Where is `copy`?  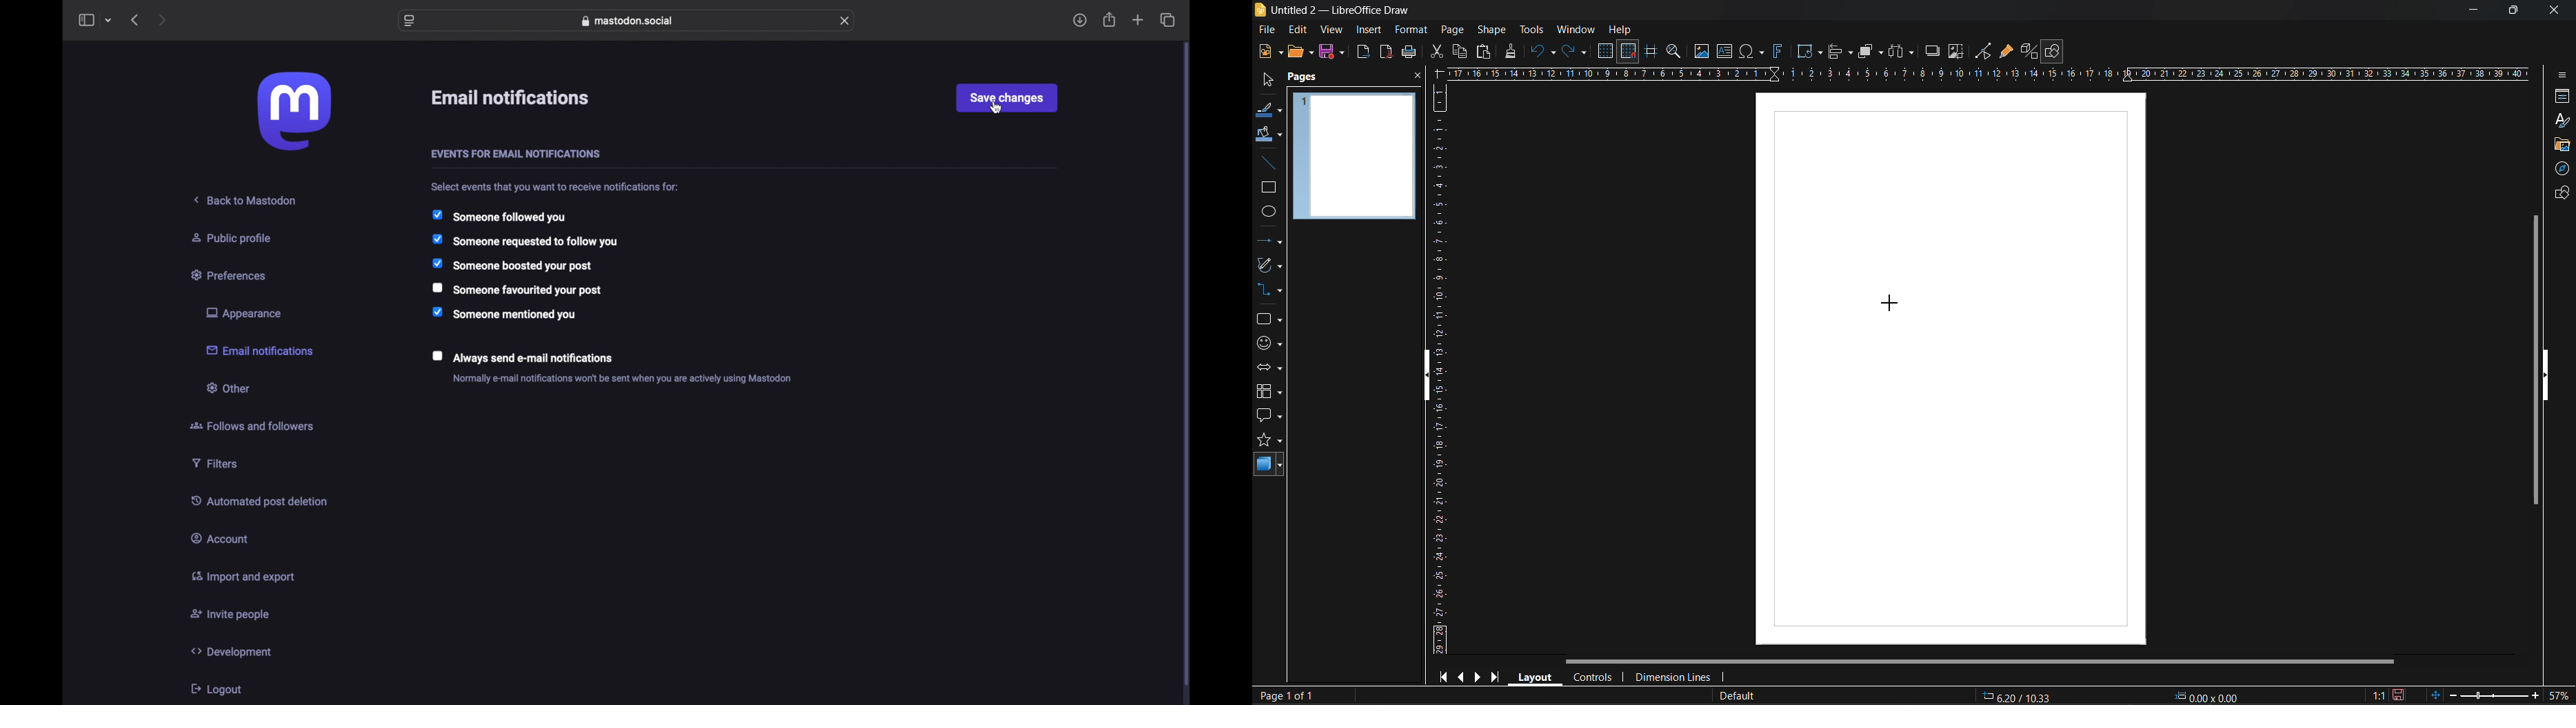
copy is located at coordinates (1458, 51).